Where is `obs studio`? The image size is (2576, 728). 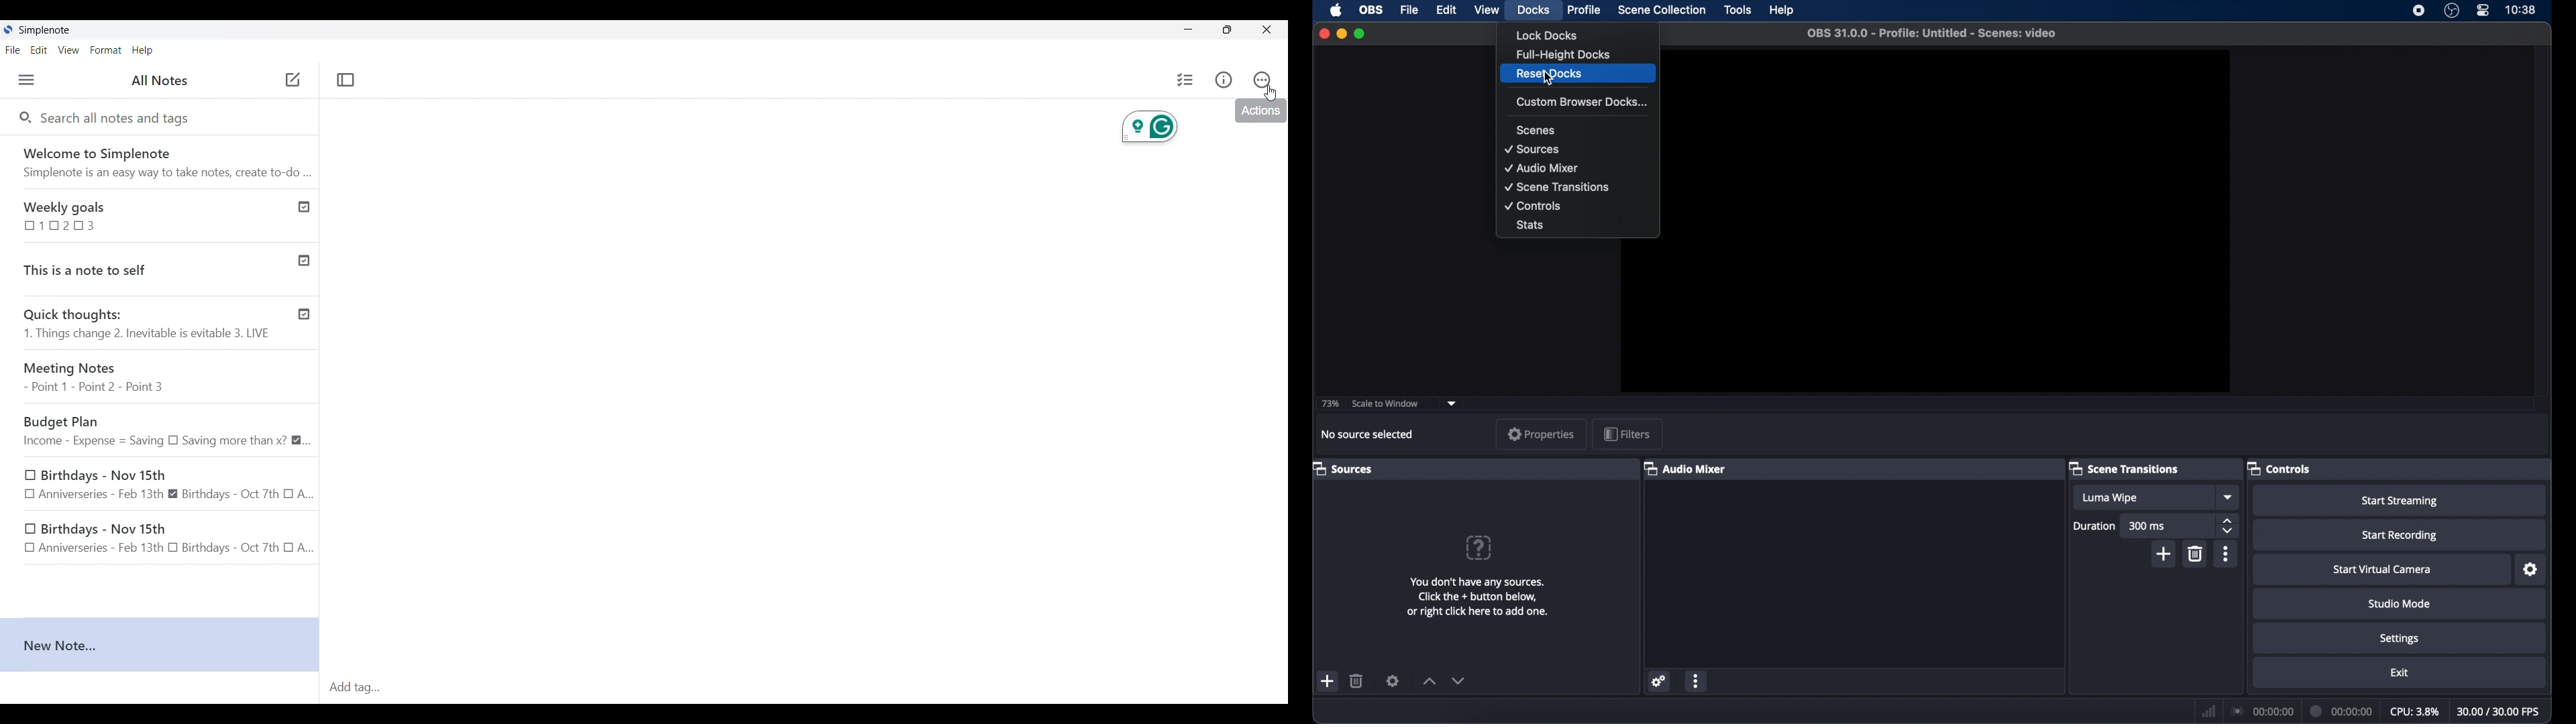 obs studio is located at coordinates (2451, 11).